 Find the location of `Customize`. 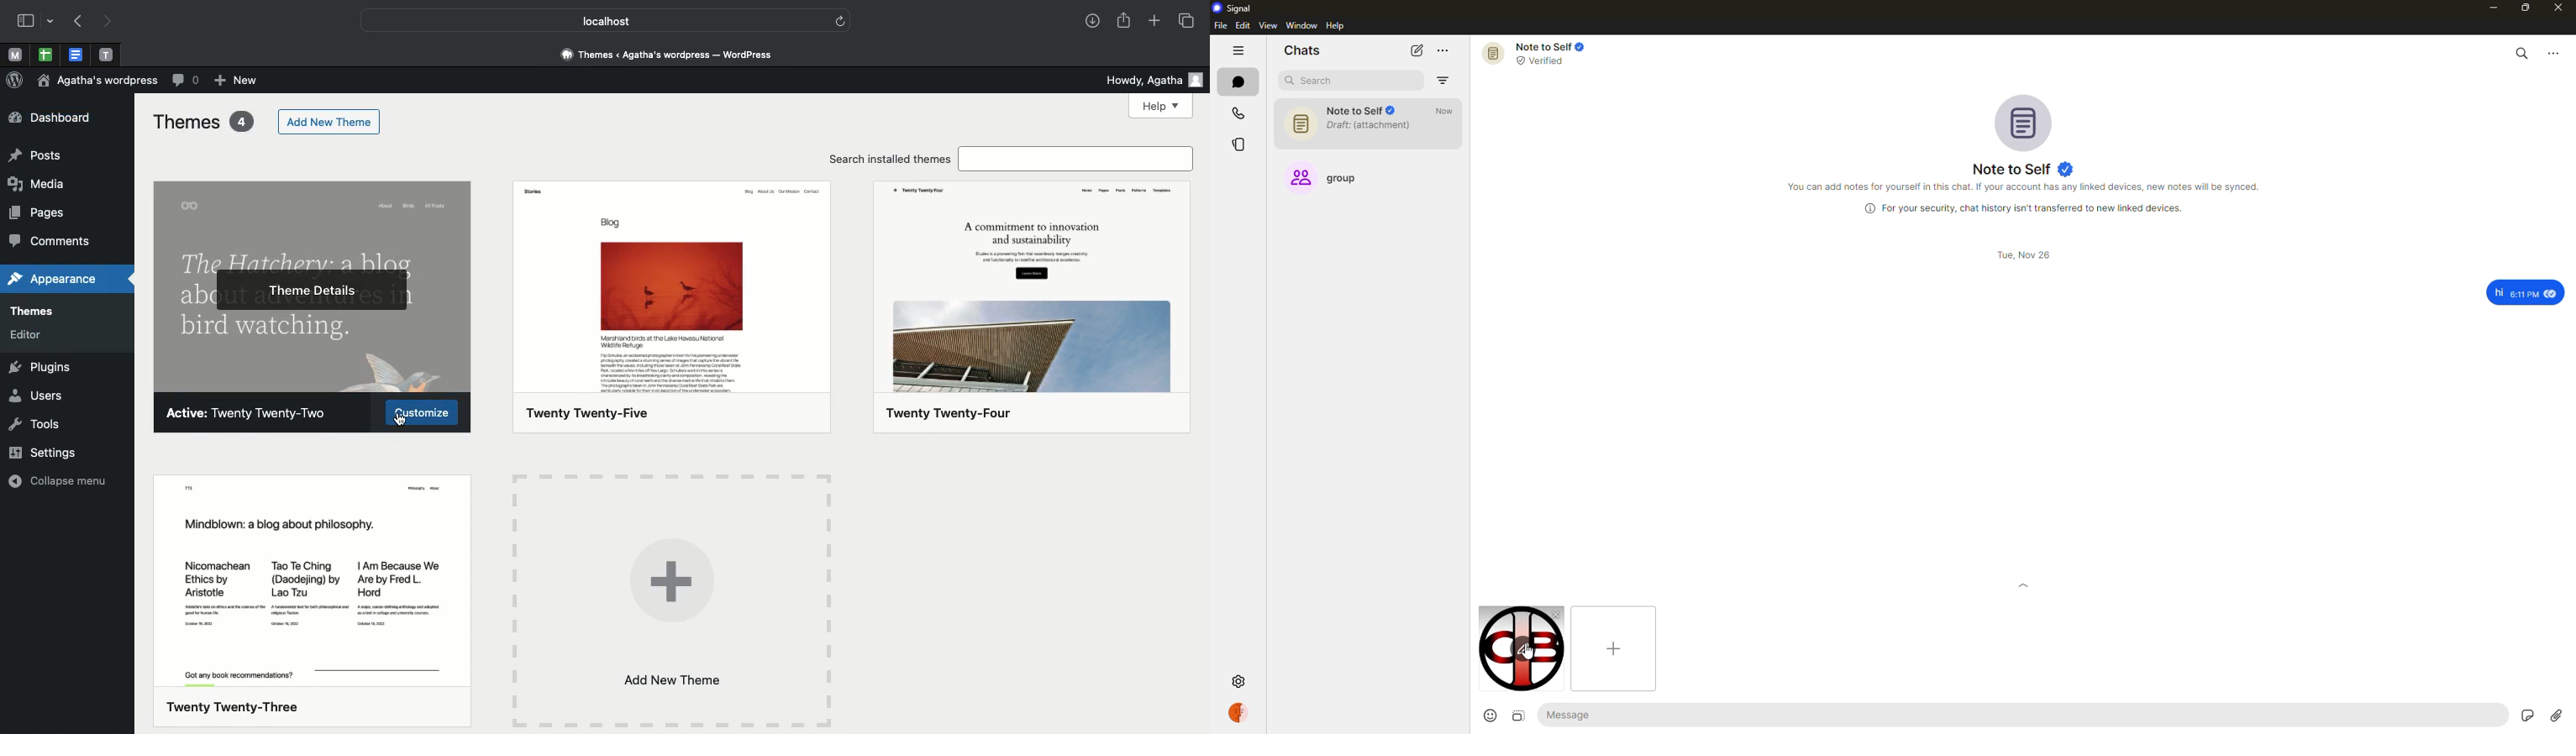

Customize is located at coordinates (421, 412).